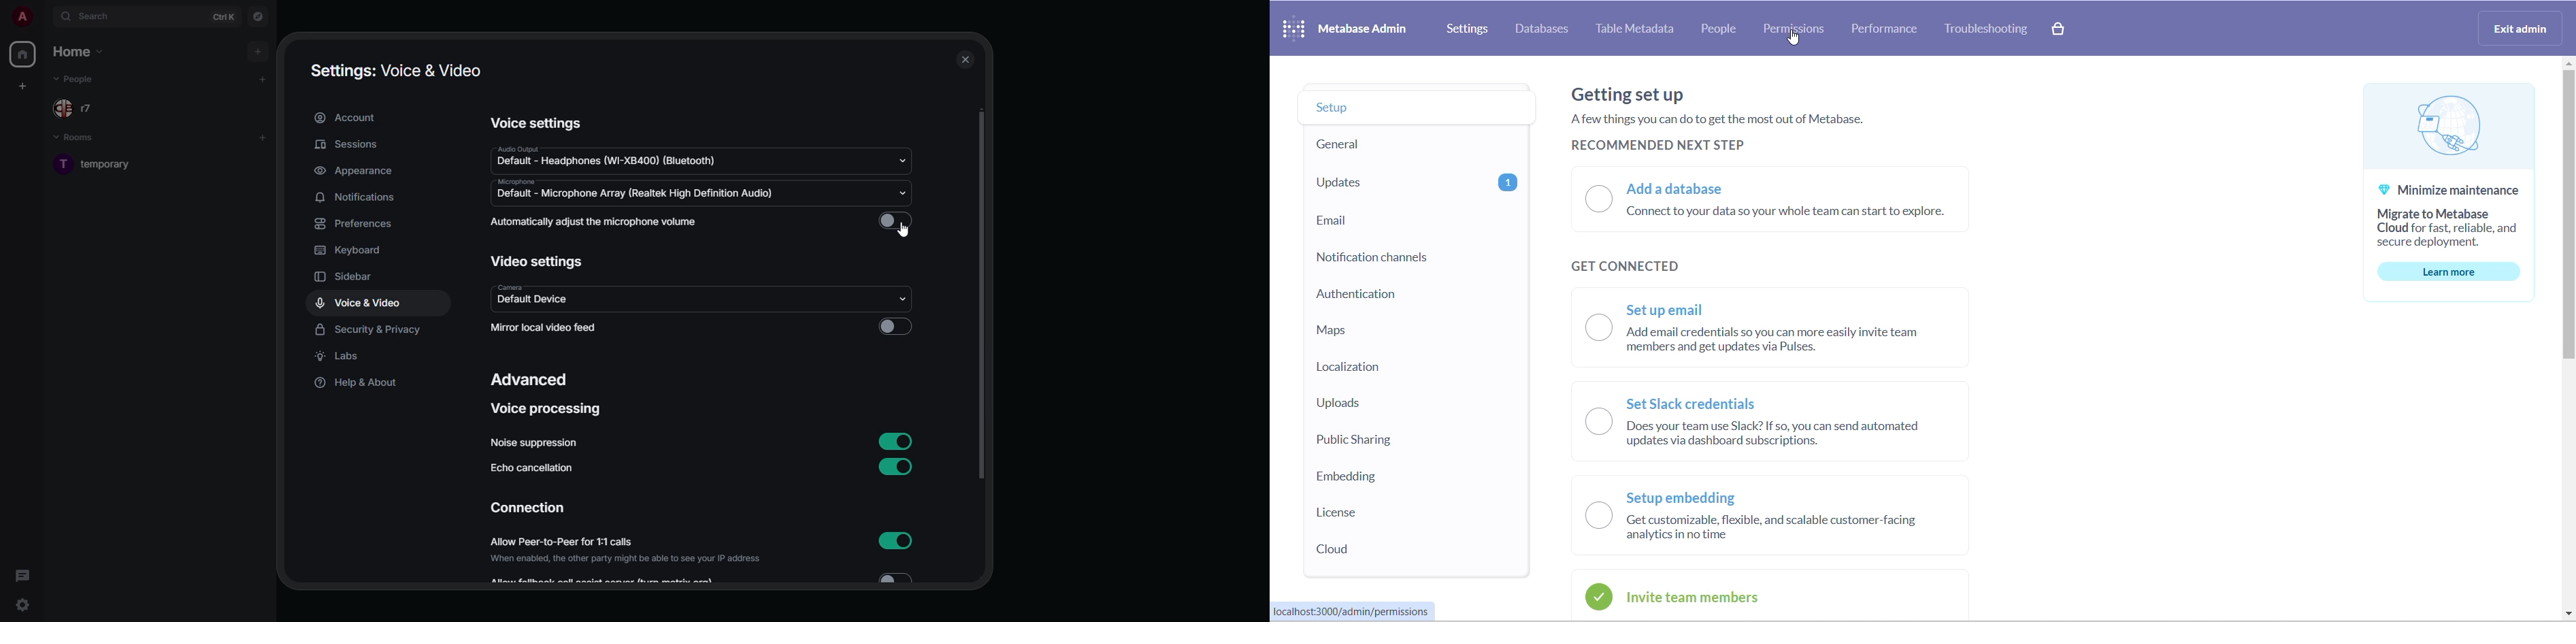 The height and width of the screenshot is (644, 2576). What do you see at coordinates (357, 384) in the screenshot?
I see `help & about` at bounding box center [357, 384].